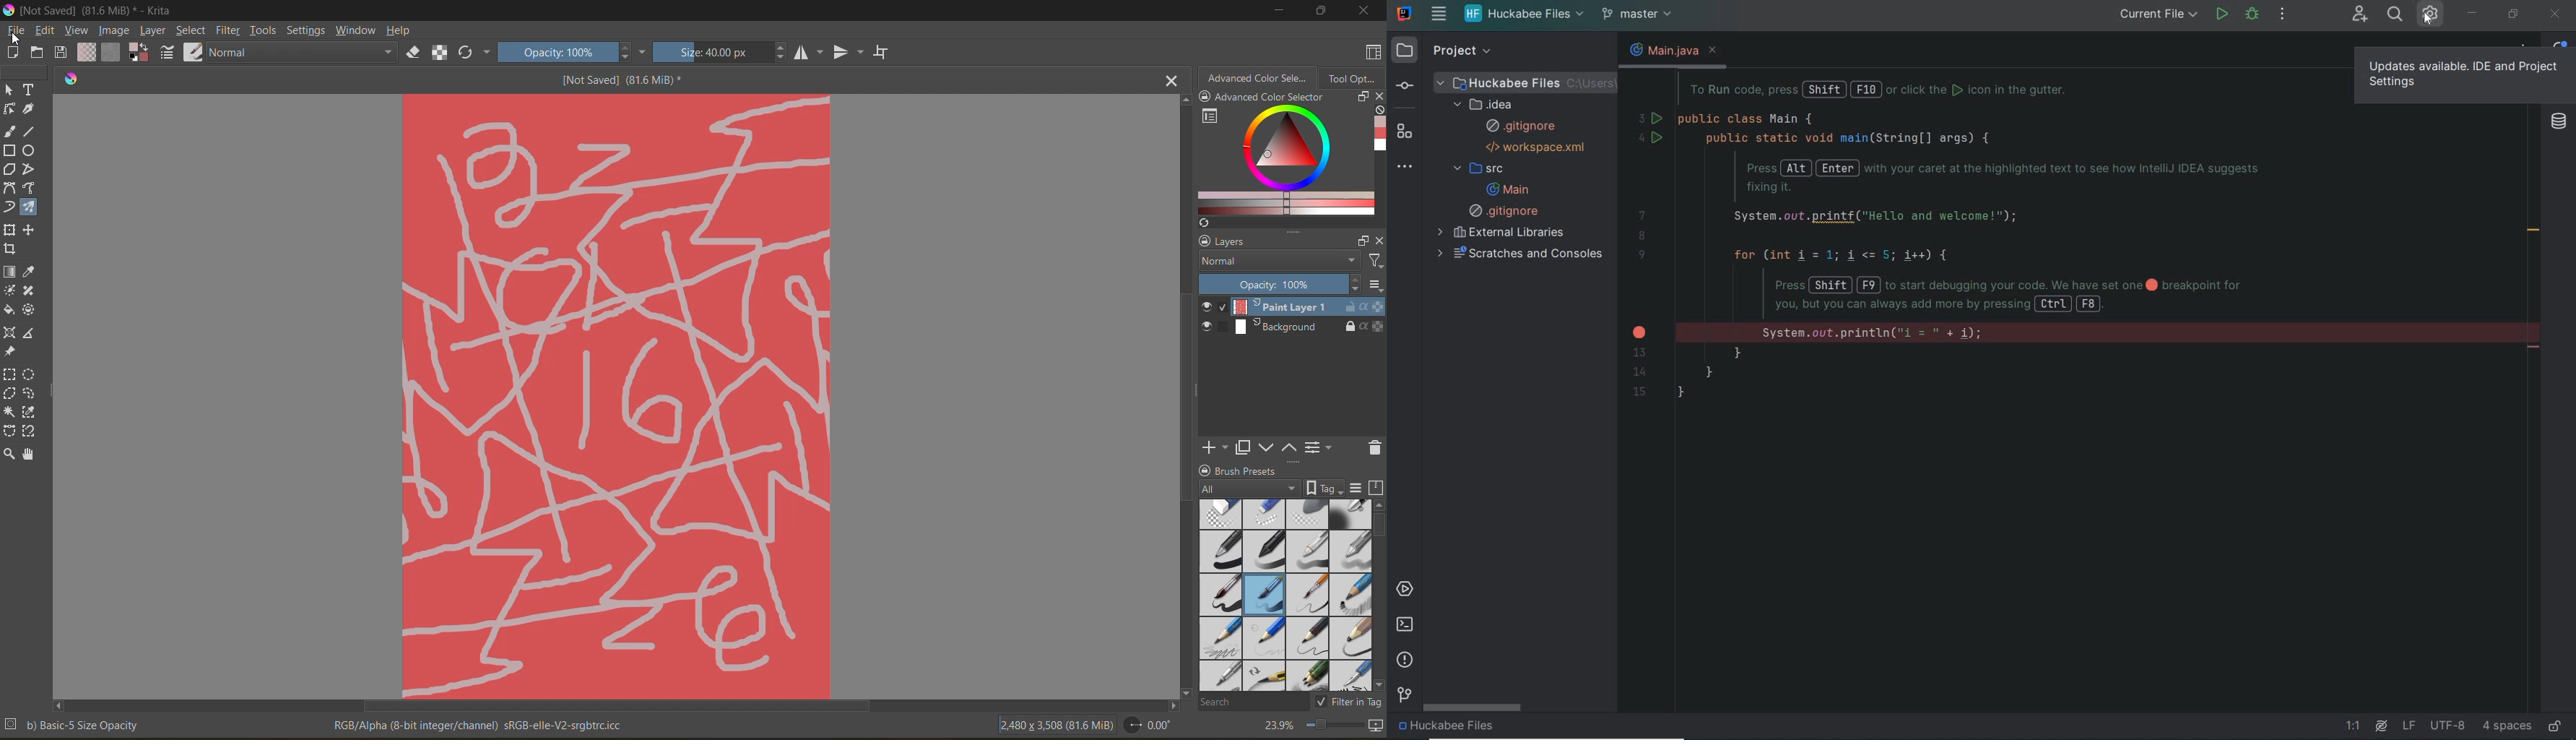  Describe the element at coordinates (10, 249) in the screenshot. I see `tool` at that location.